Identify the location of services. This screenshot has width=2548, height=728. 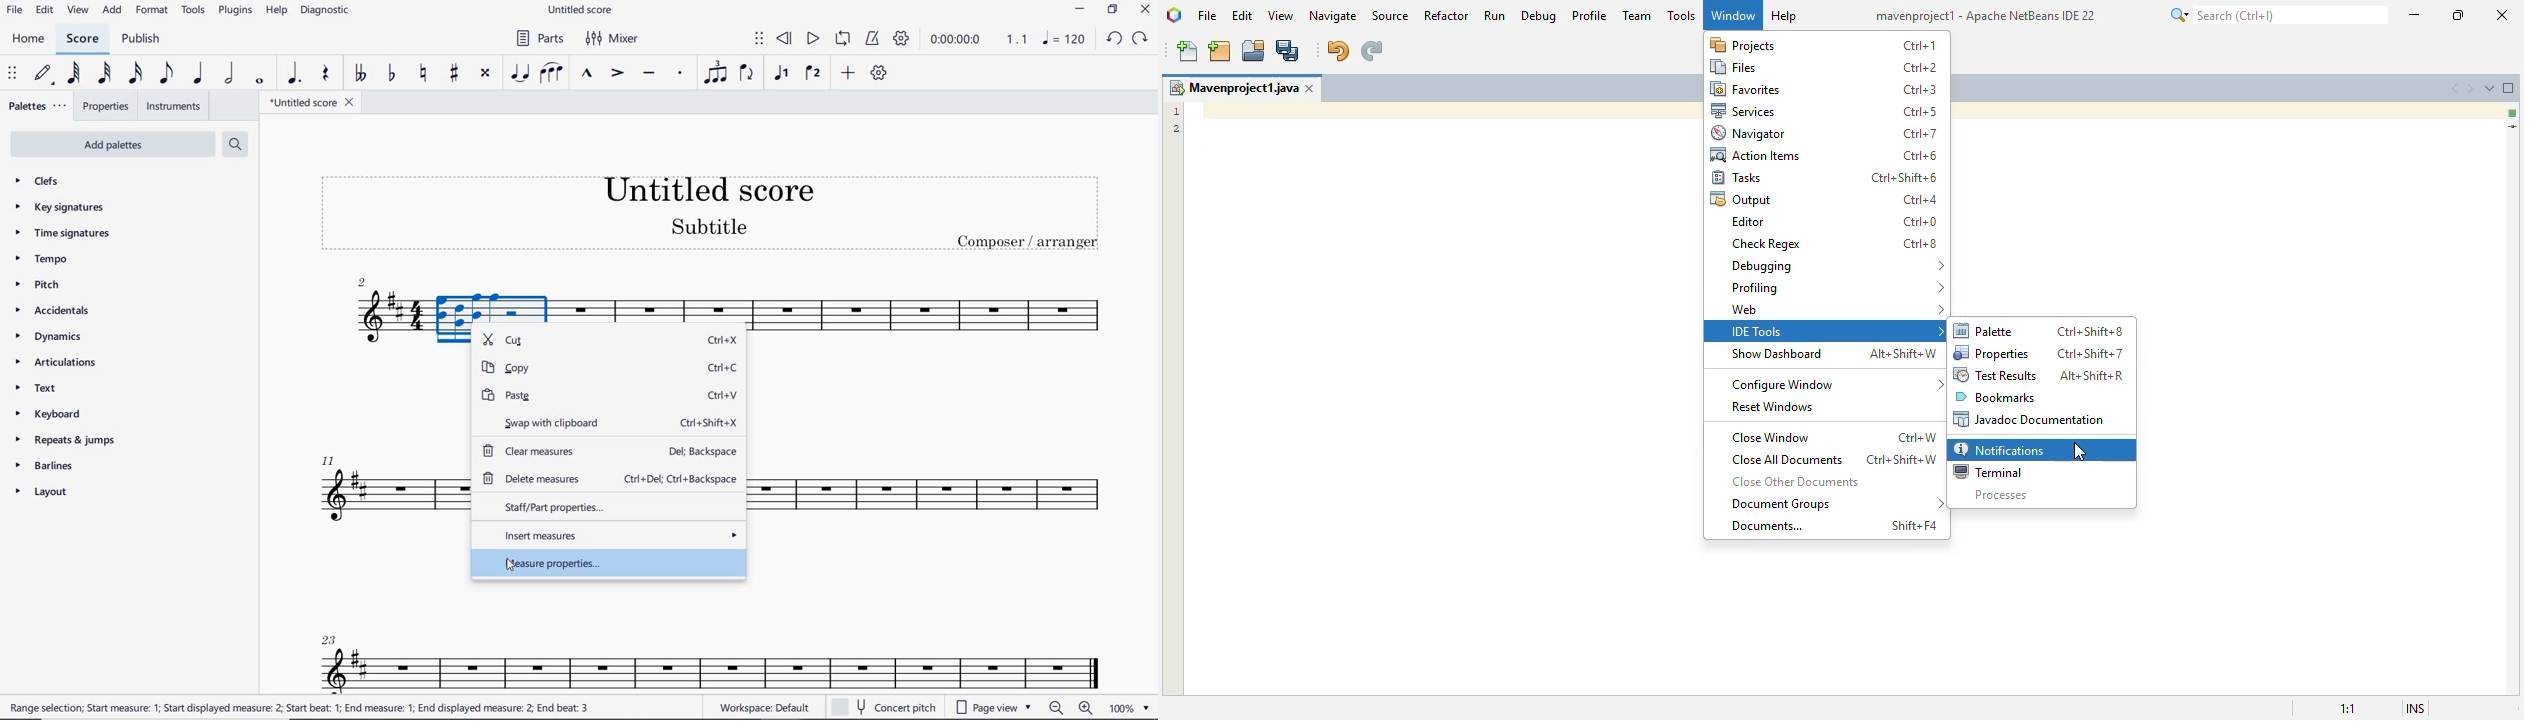
(1745, 111).